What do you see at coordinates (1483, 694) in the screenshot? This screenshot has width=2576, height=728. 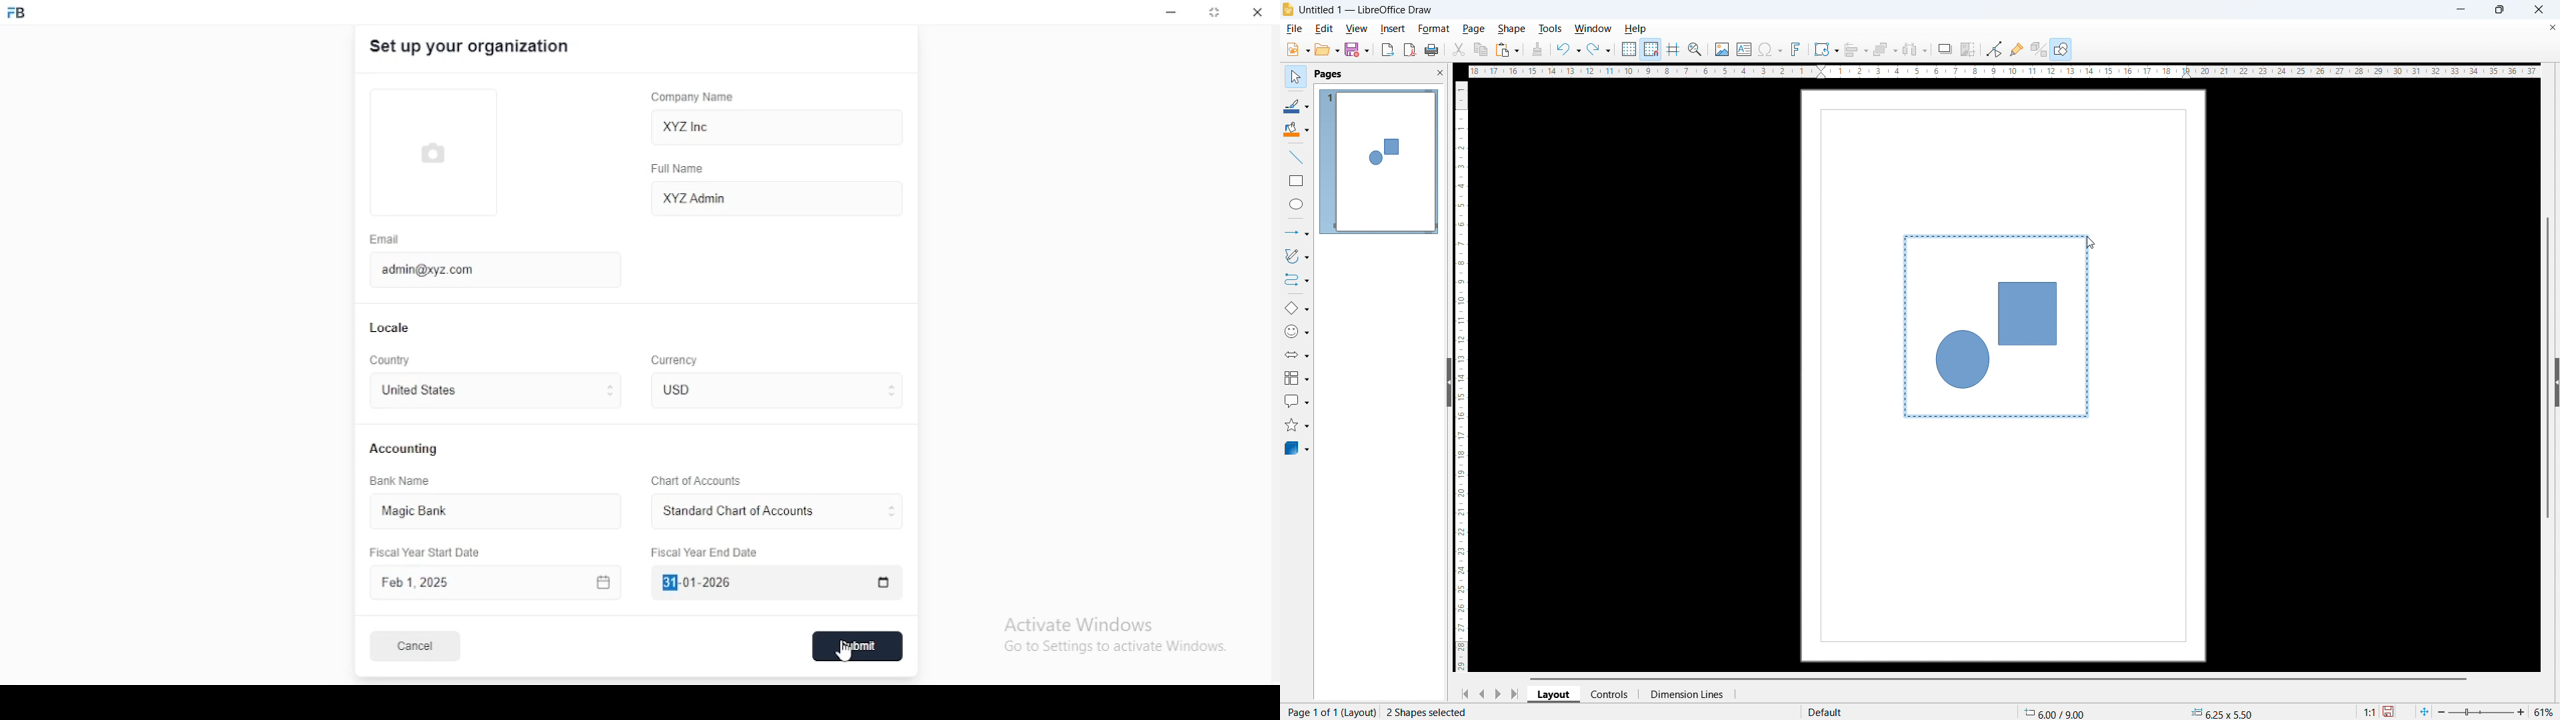 I see `previous page` at bounding box center [1483, 694].